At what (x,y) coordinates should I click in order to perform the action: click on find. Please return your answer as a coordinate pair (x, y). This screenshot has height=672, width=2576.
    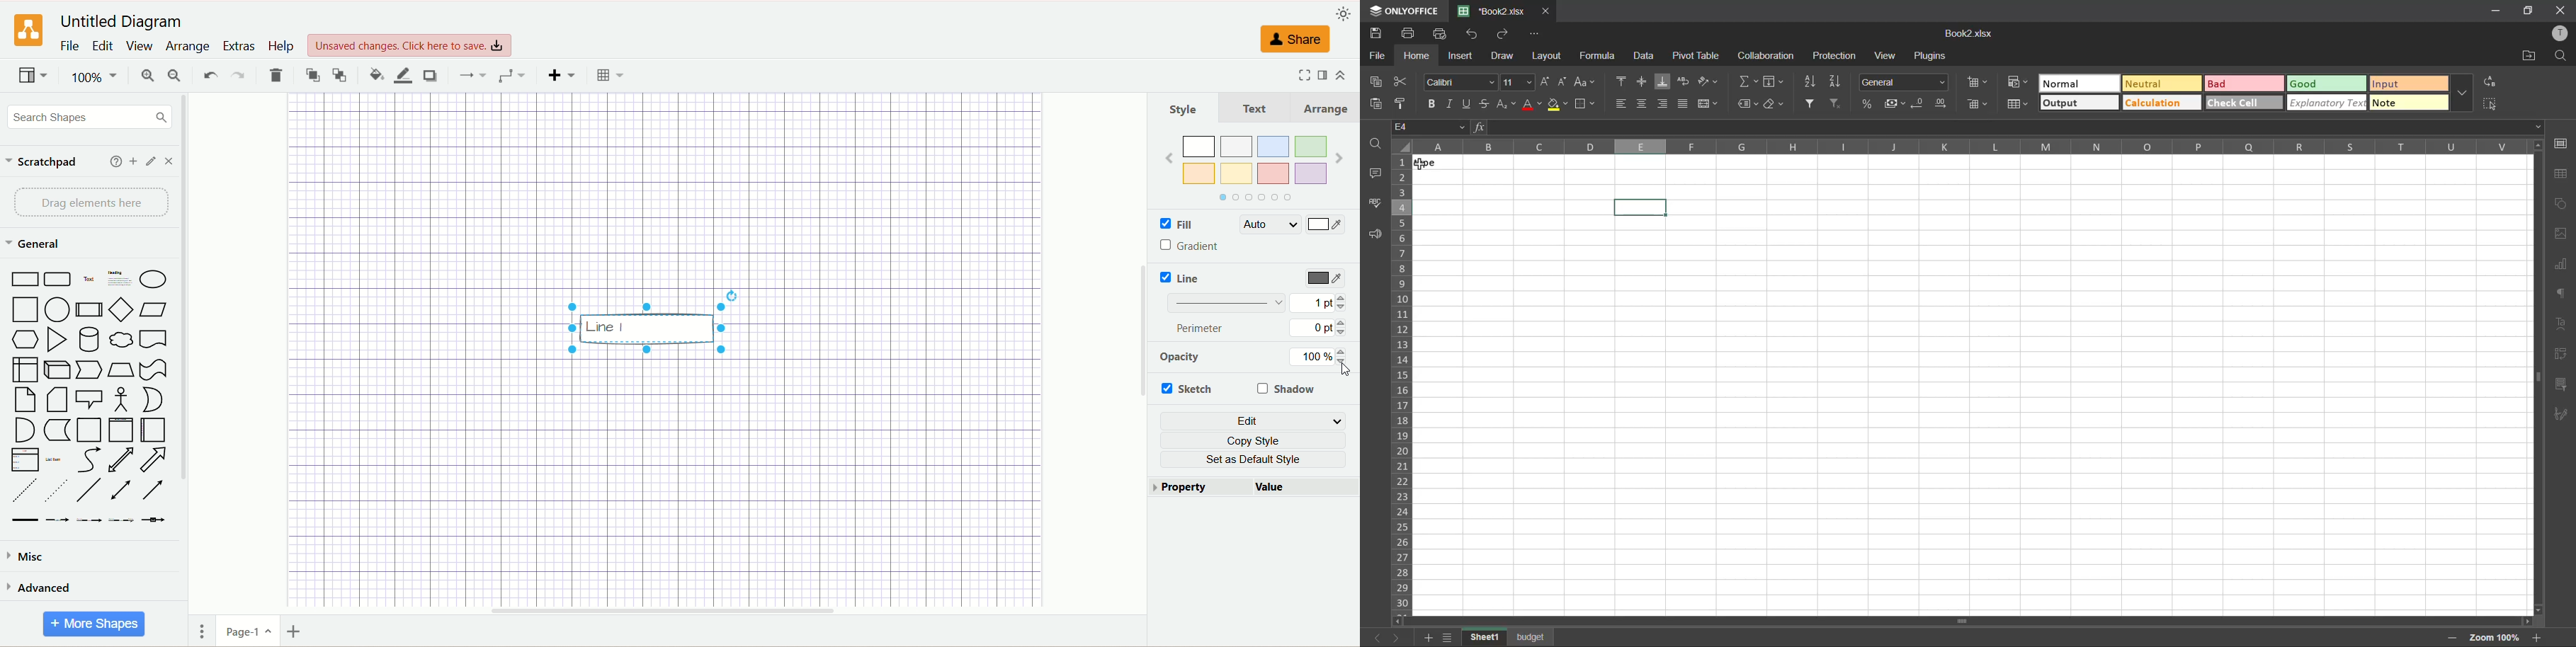
    Looking at the image, I should click on (2560, 56).